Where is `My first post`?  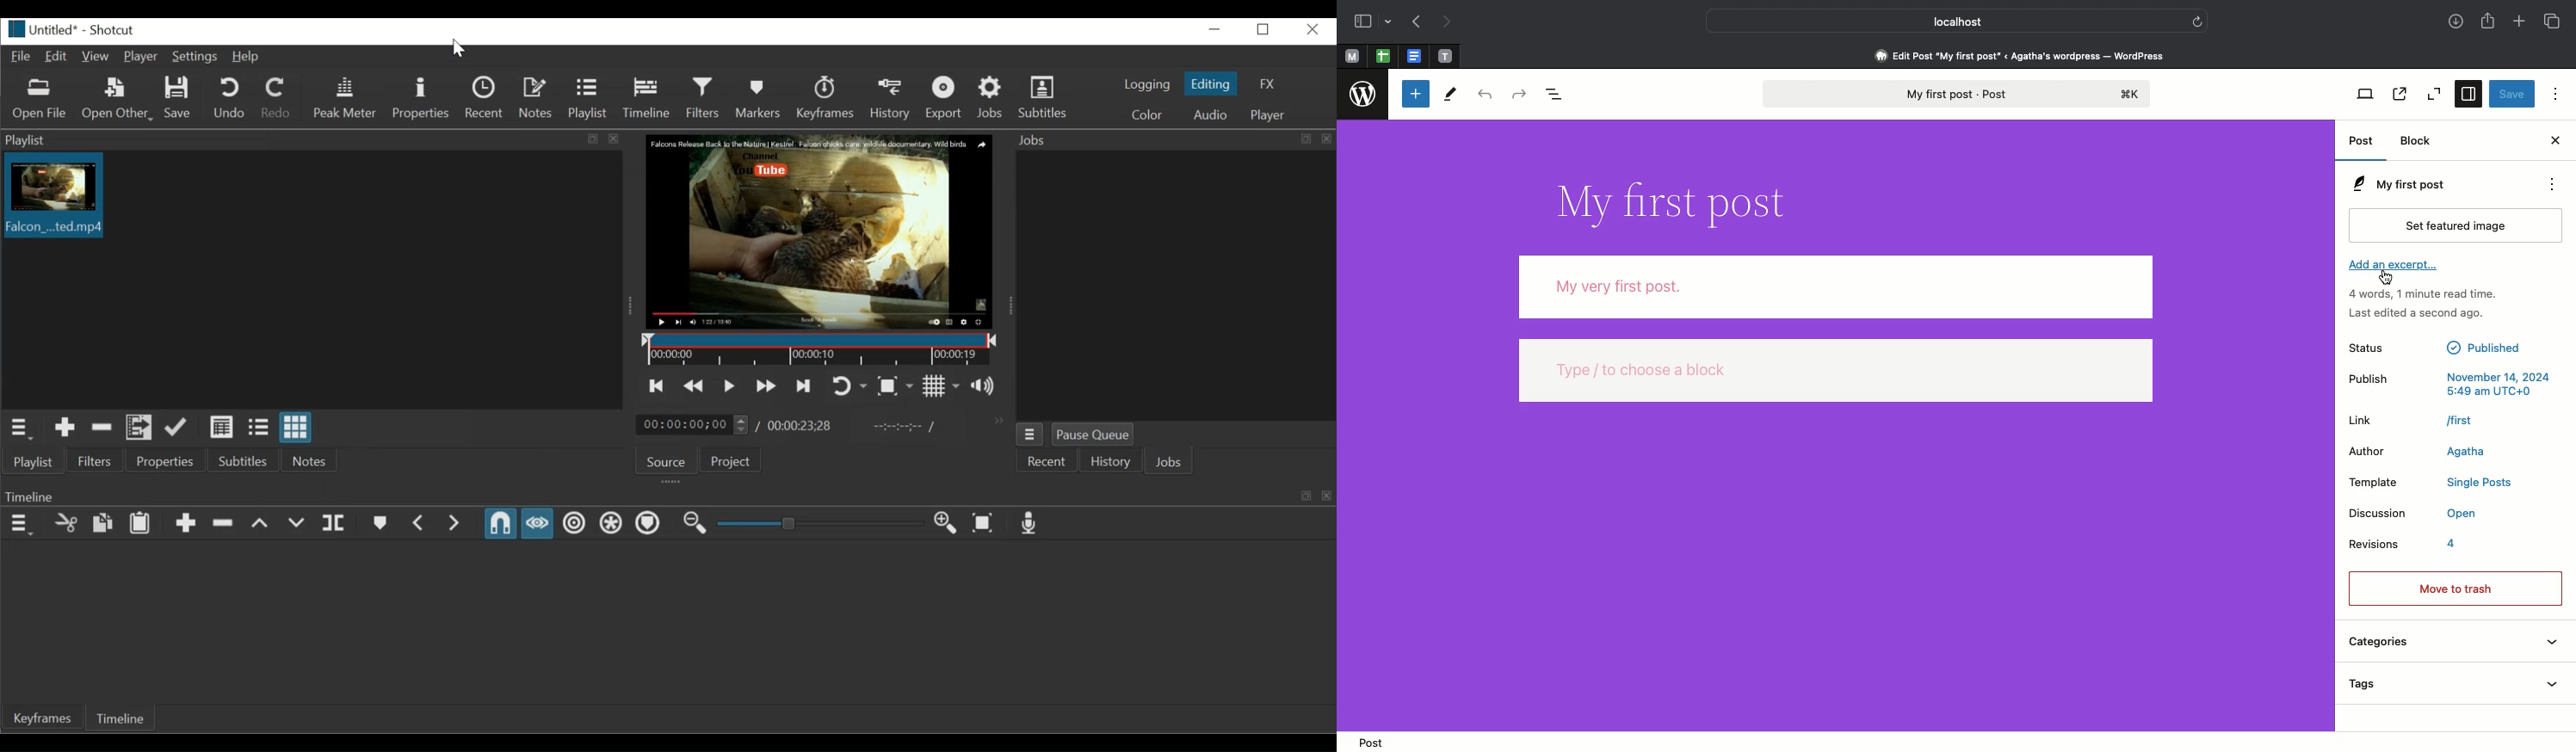
My first post is located at coordinates (1954, 95).